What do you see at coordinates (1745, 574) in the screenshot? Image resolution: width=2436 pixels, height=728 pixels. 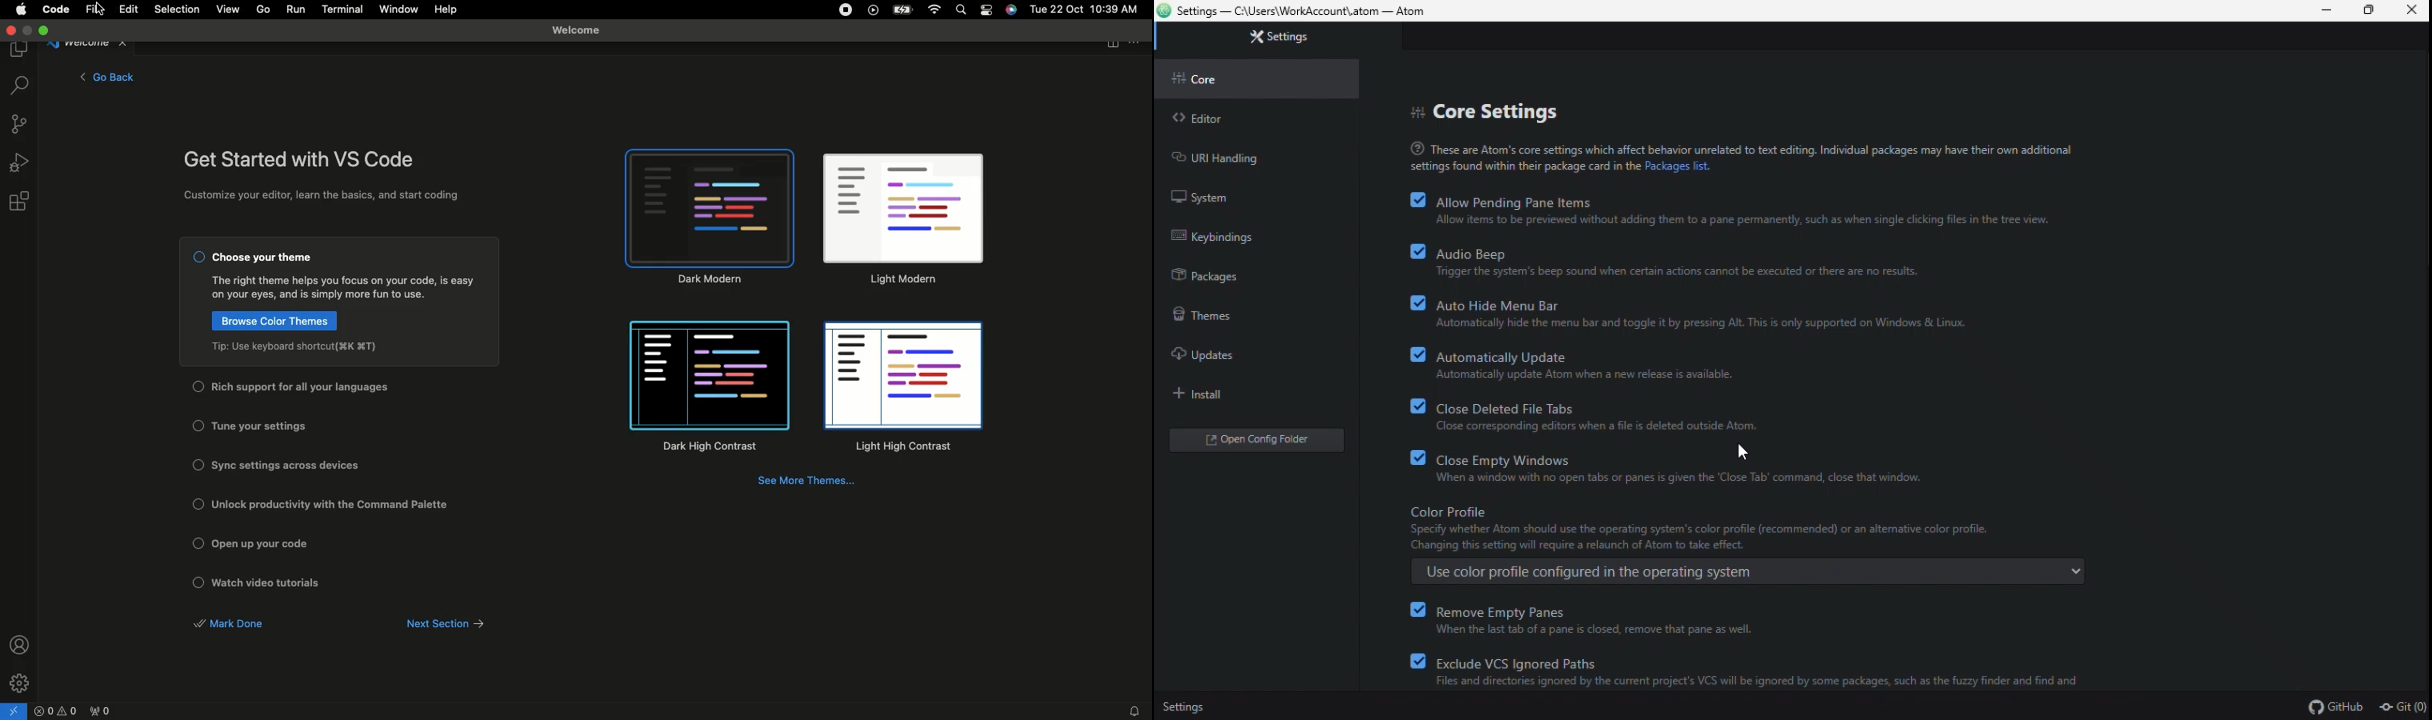 I see `use color profile` at bounding box center [1745, 574].